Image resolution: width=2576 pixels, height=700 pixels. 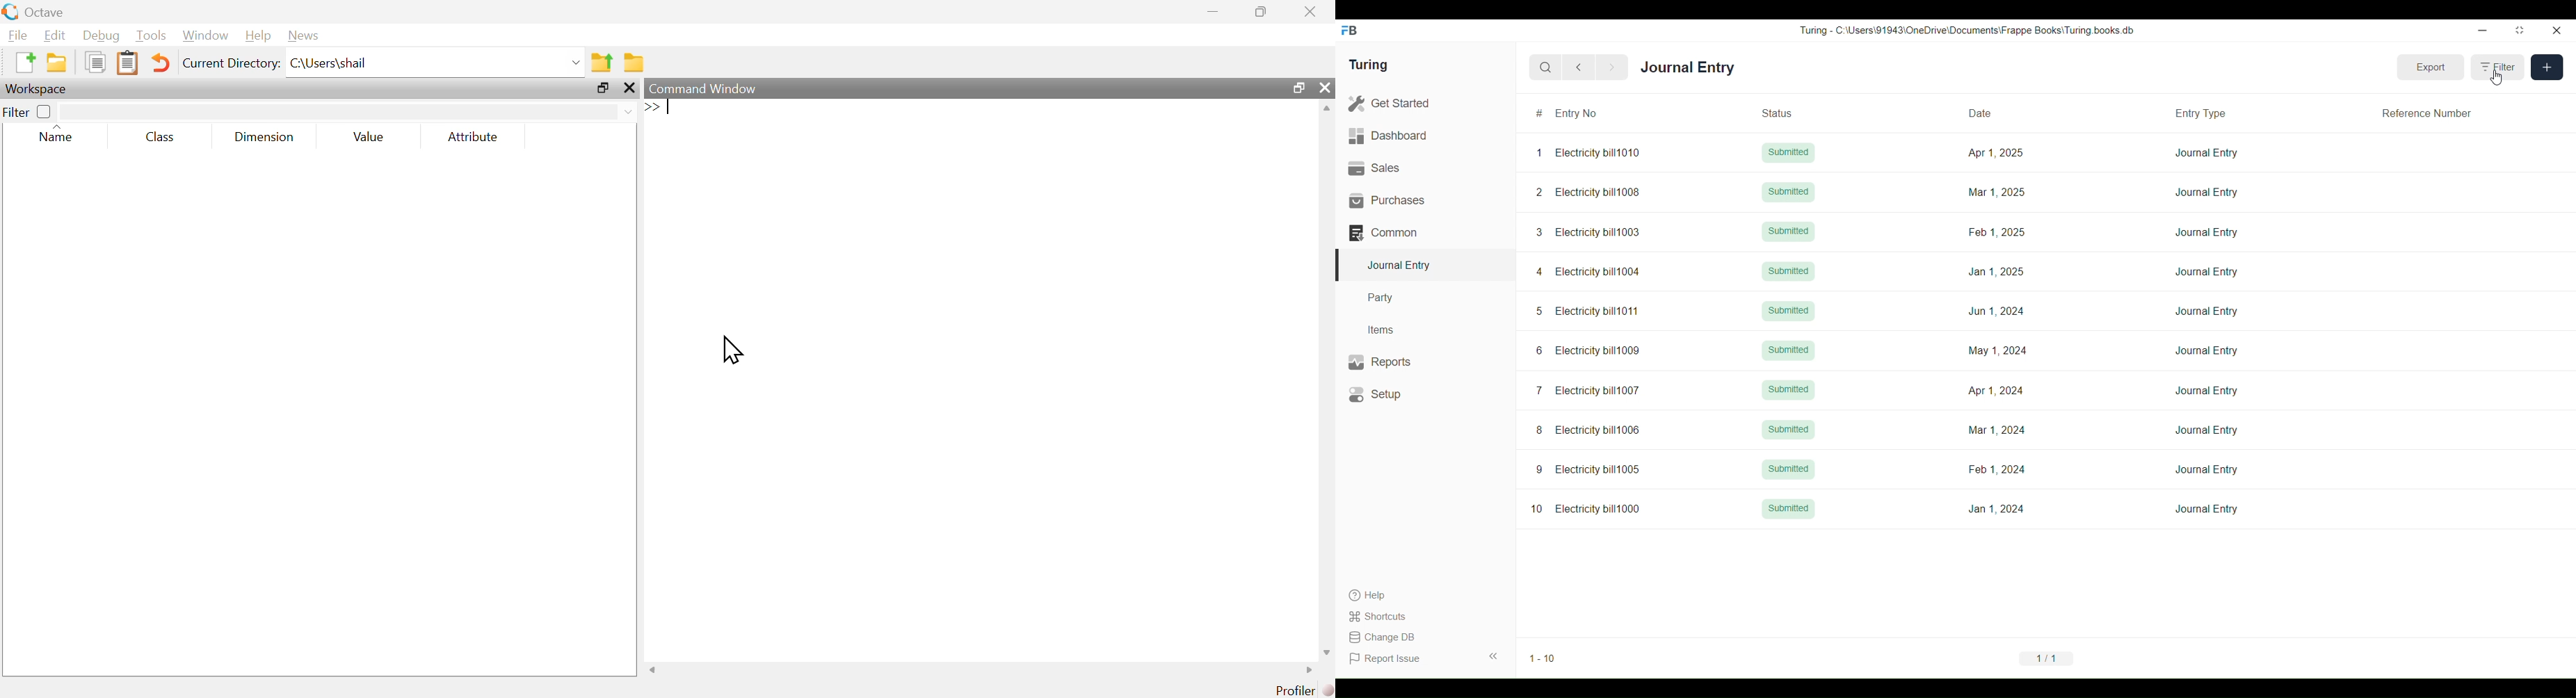 What do you see at coordinates (2207, 430) in the screenshot?
I see `Journal Entry` at bounding box center [2207, 430].